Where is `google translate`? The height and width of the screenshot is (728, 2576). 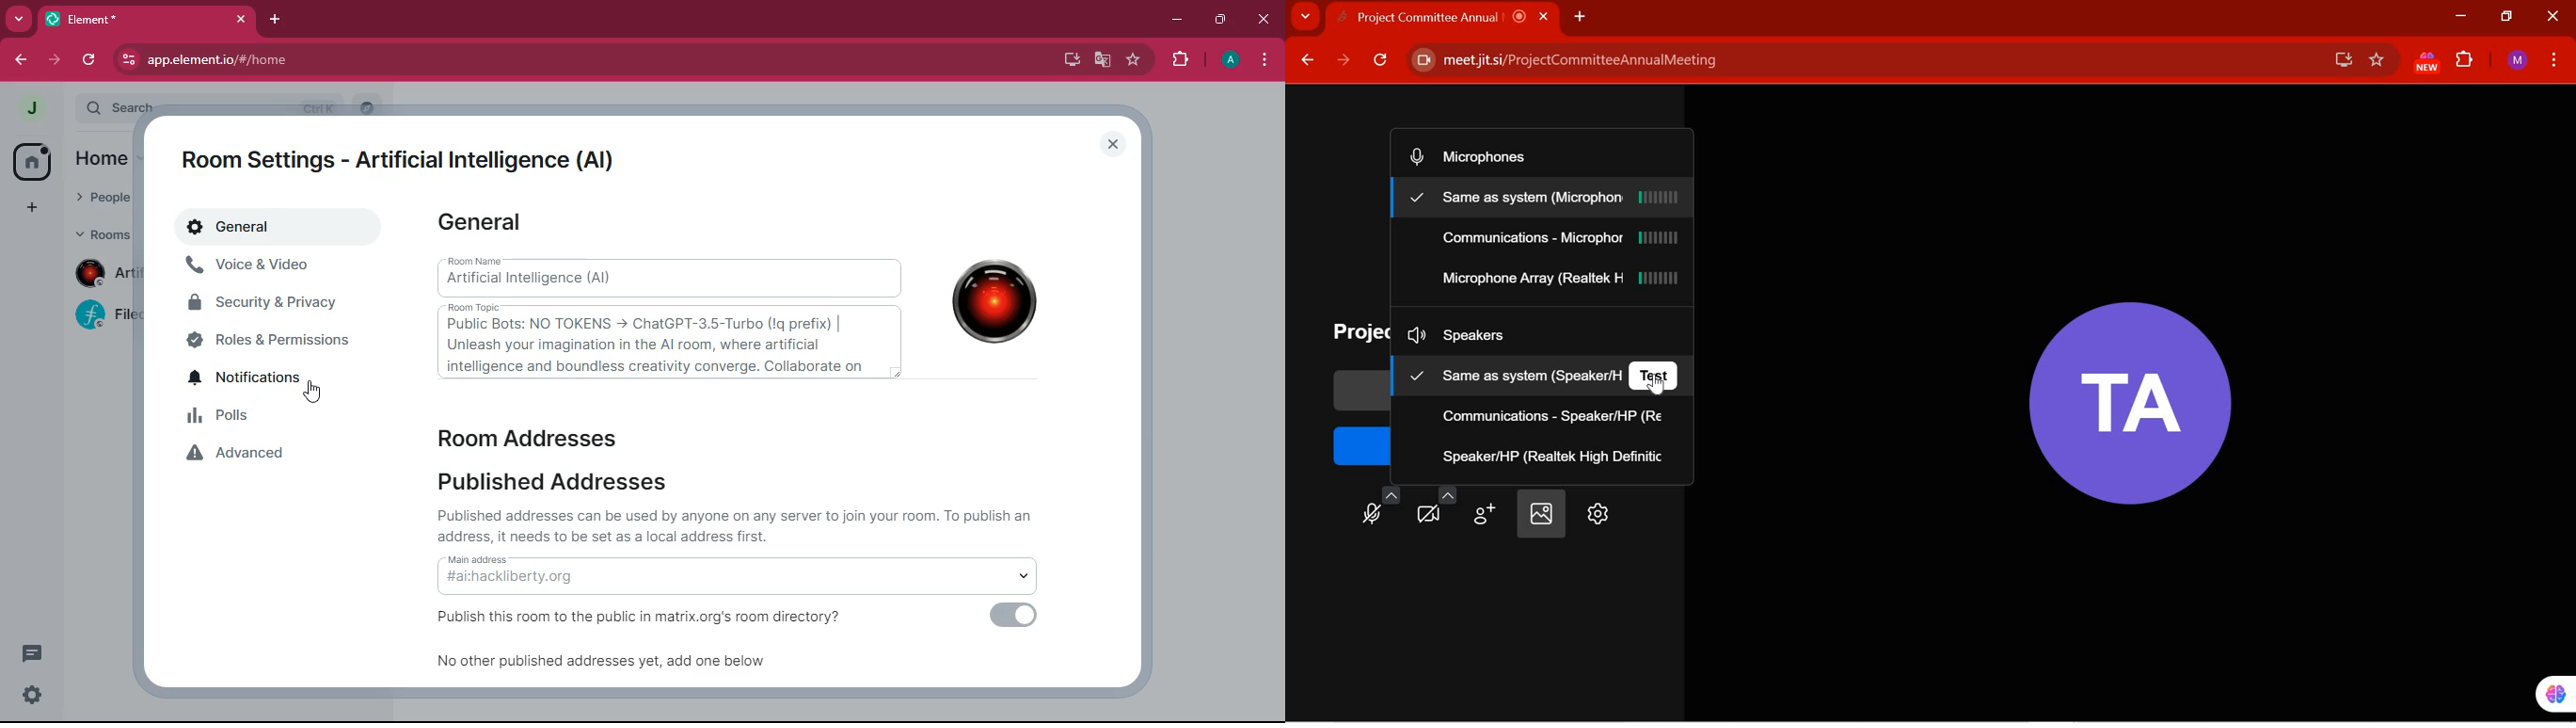 google translate is located at coordinates (1101, 62).